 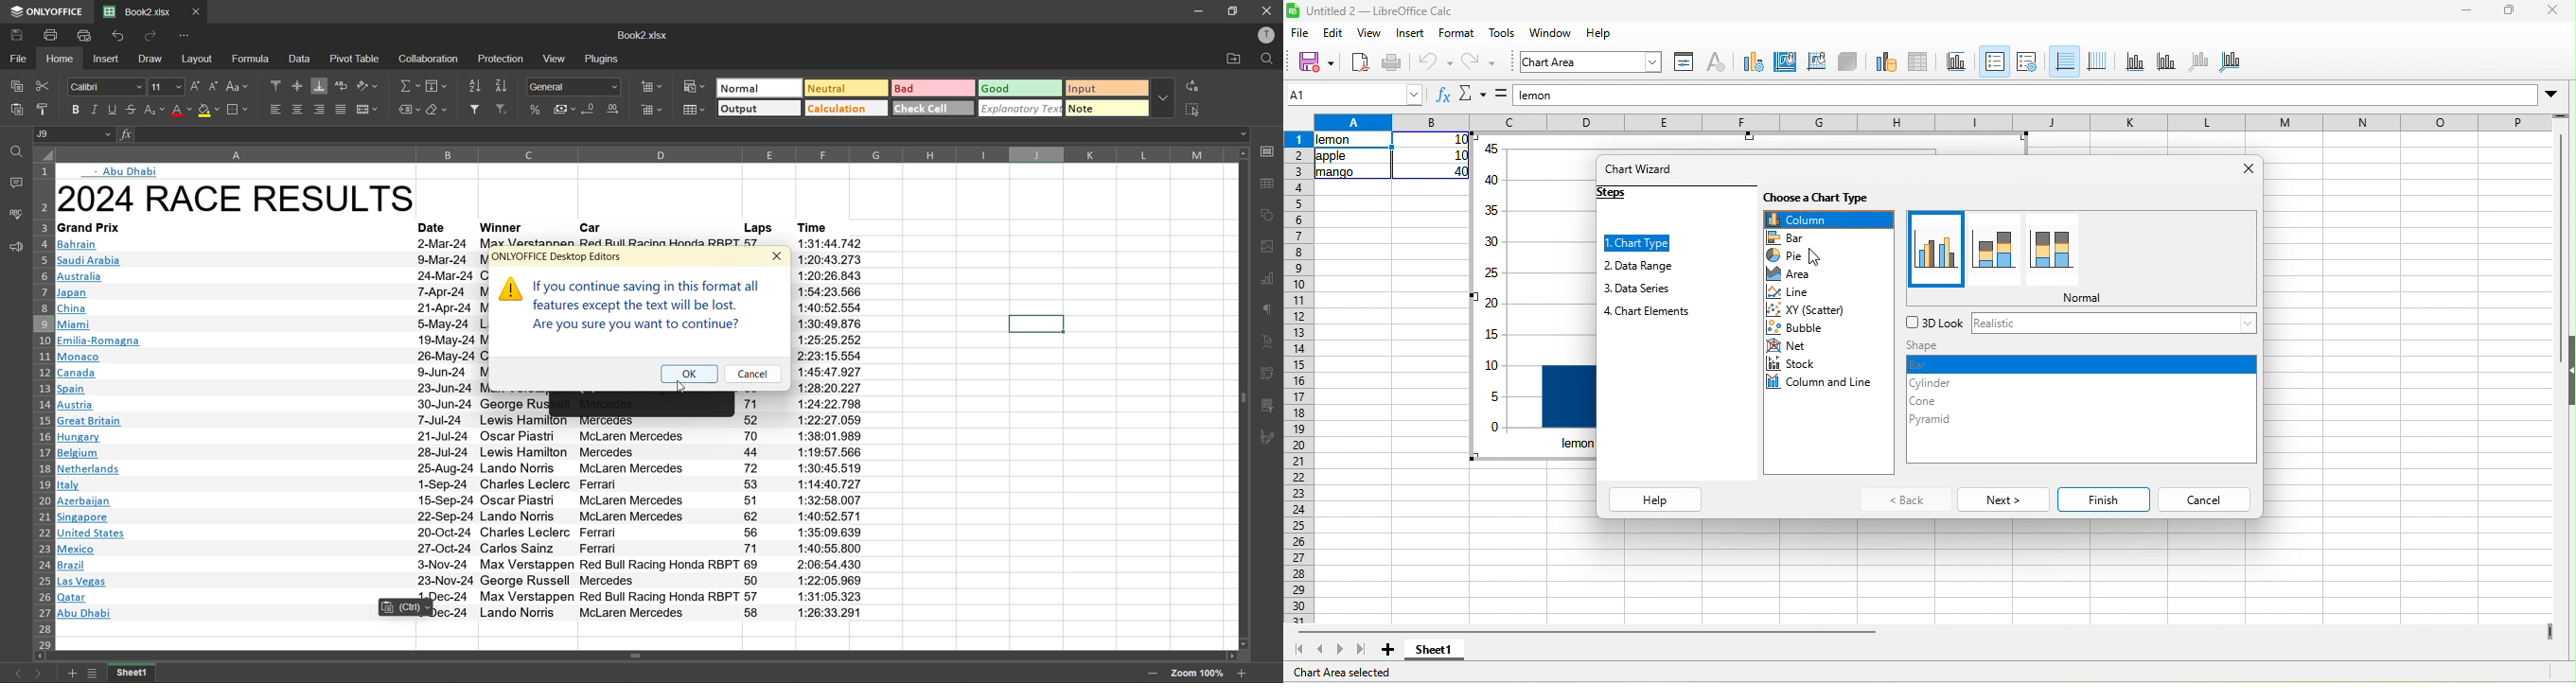 I want to click on text info, so click(x=267, y=390).